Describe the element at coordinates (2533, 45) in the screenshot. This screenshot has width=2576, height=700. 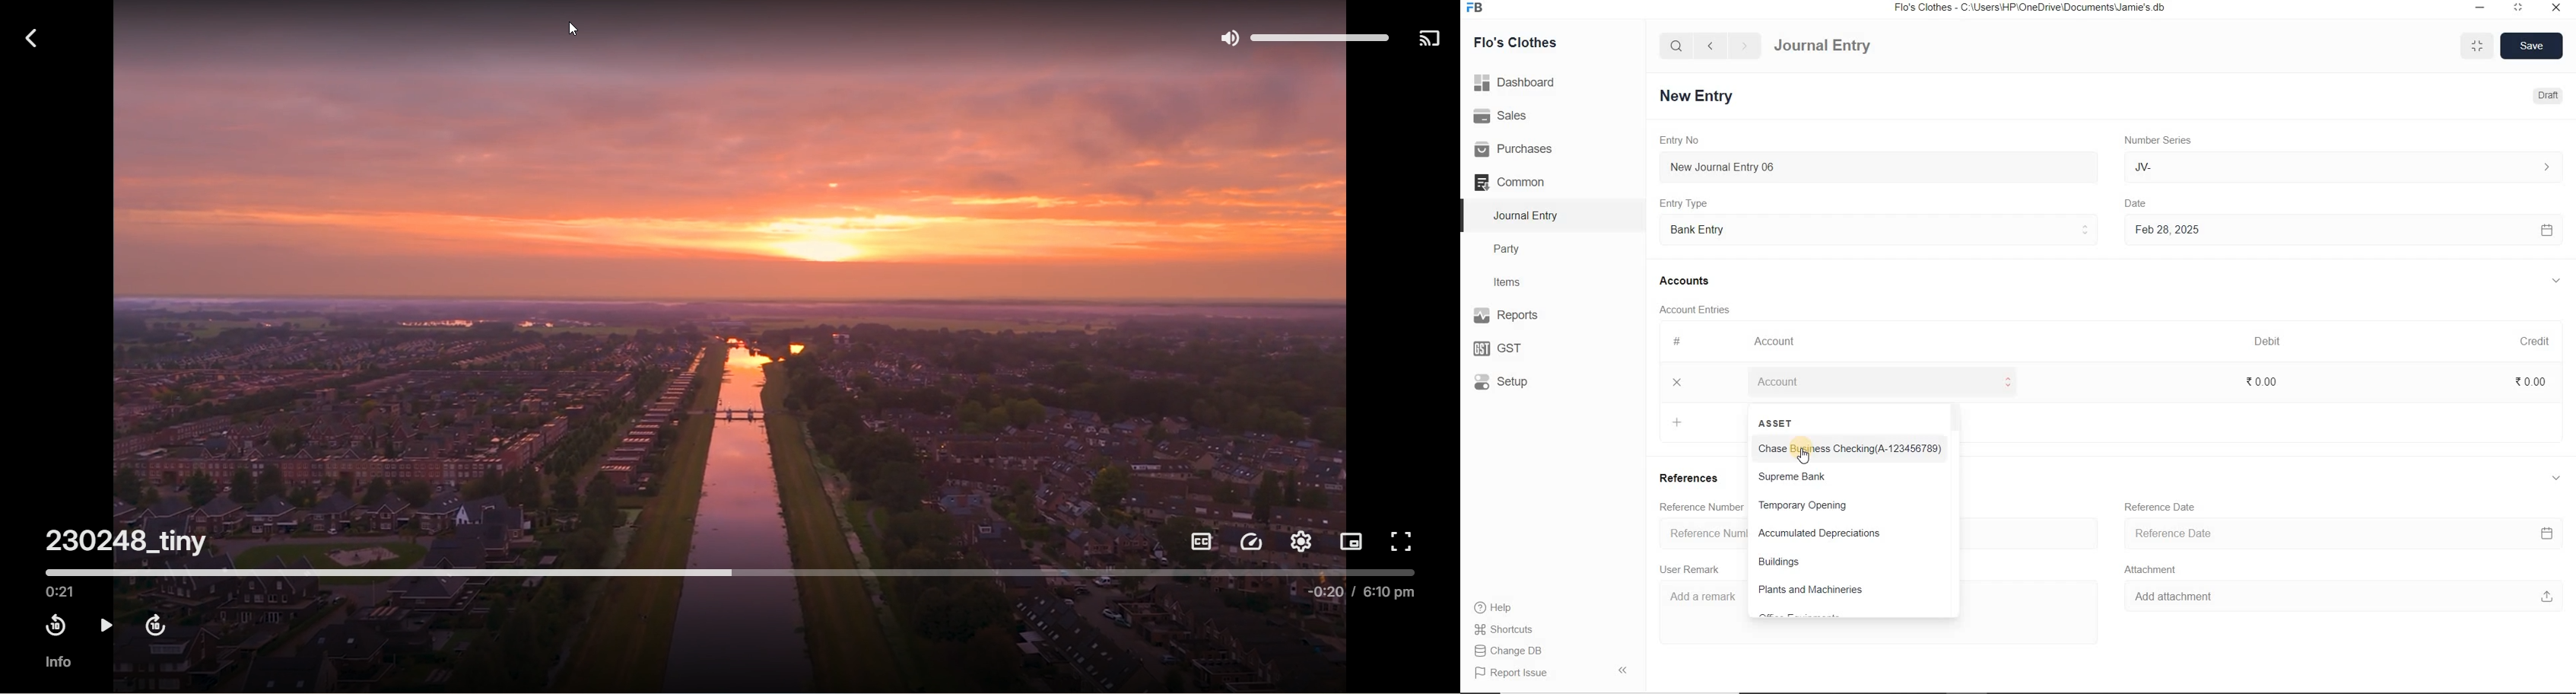
I see `Save` at that location.